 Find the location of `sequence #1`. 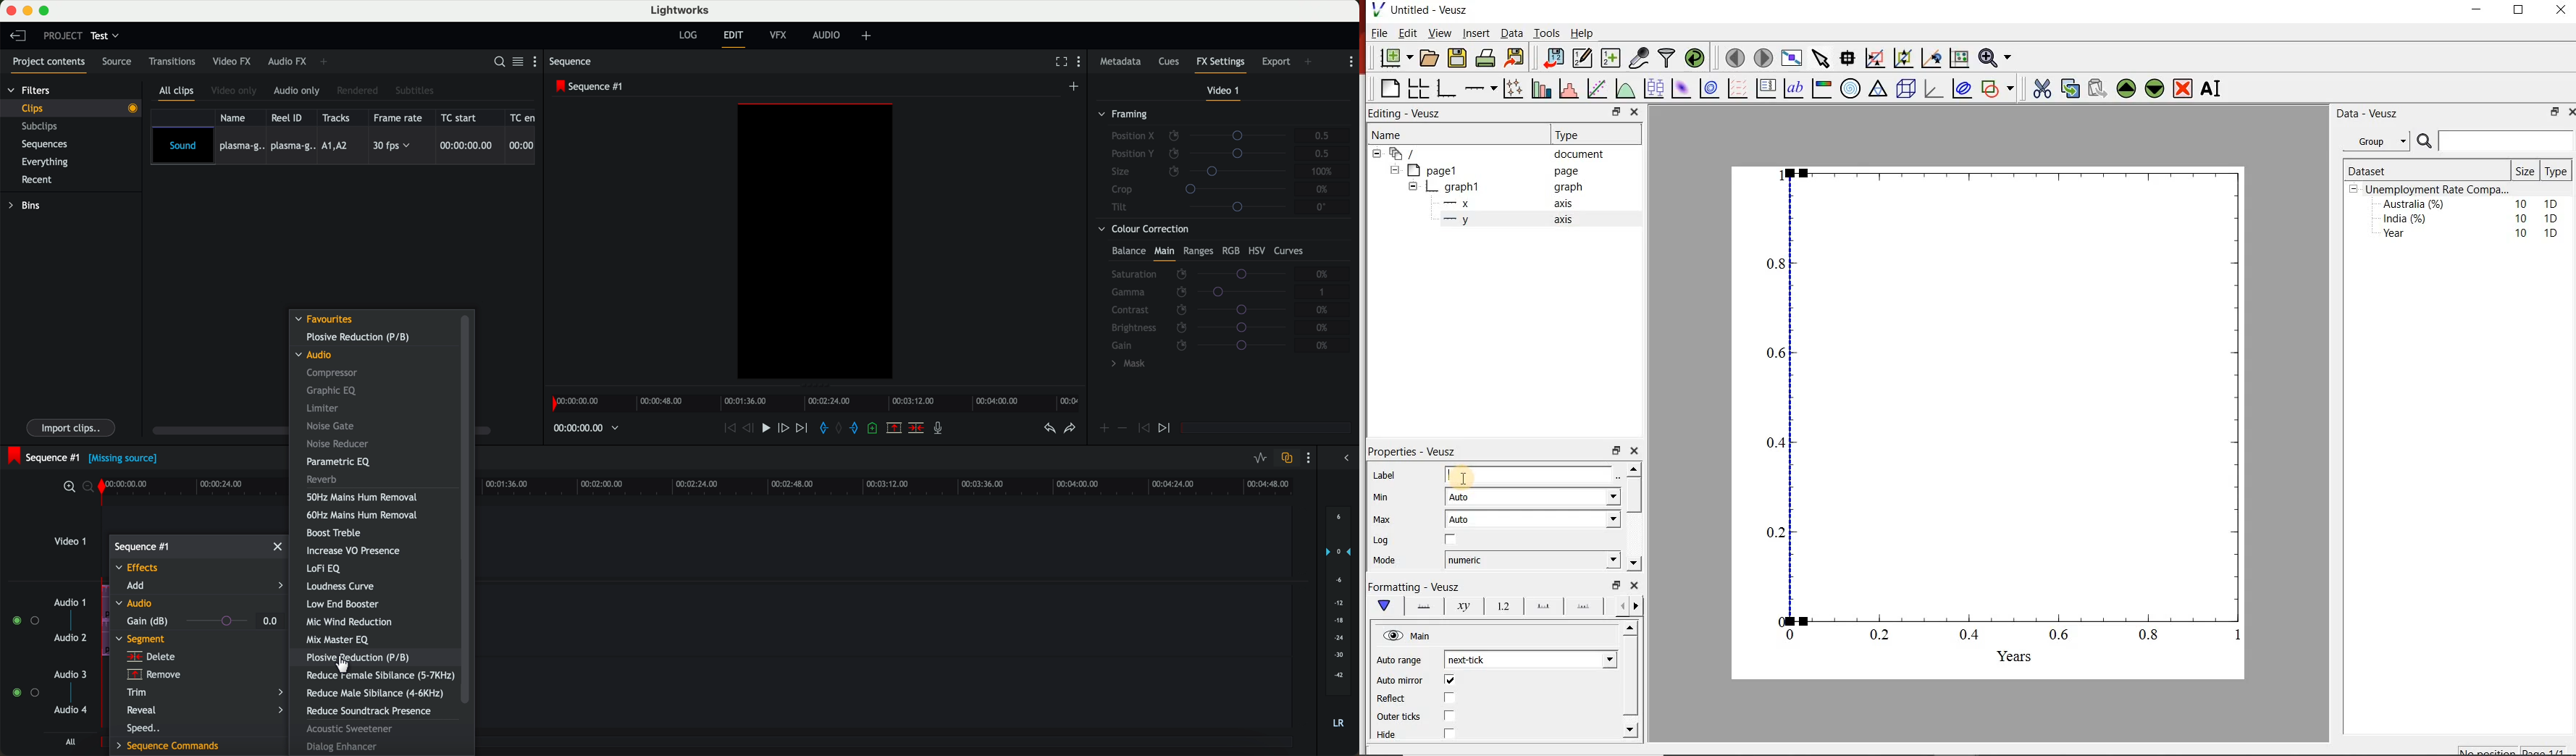

sequence #1 is located at coordinates (142, 546).